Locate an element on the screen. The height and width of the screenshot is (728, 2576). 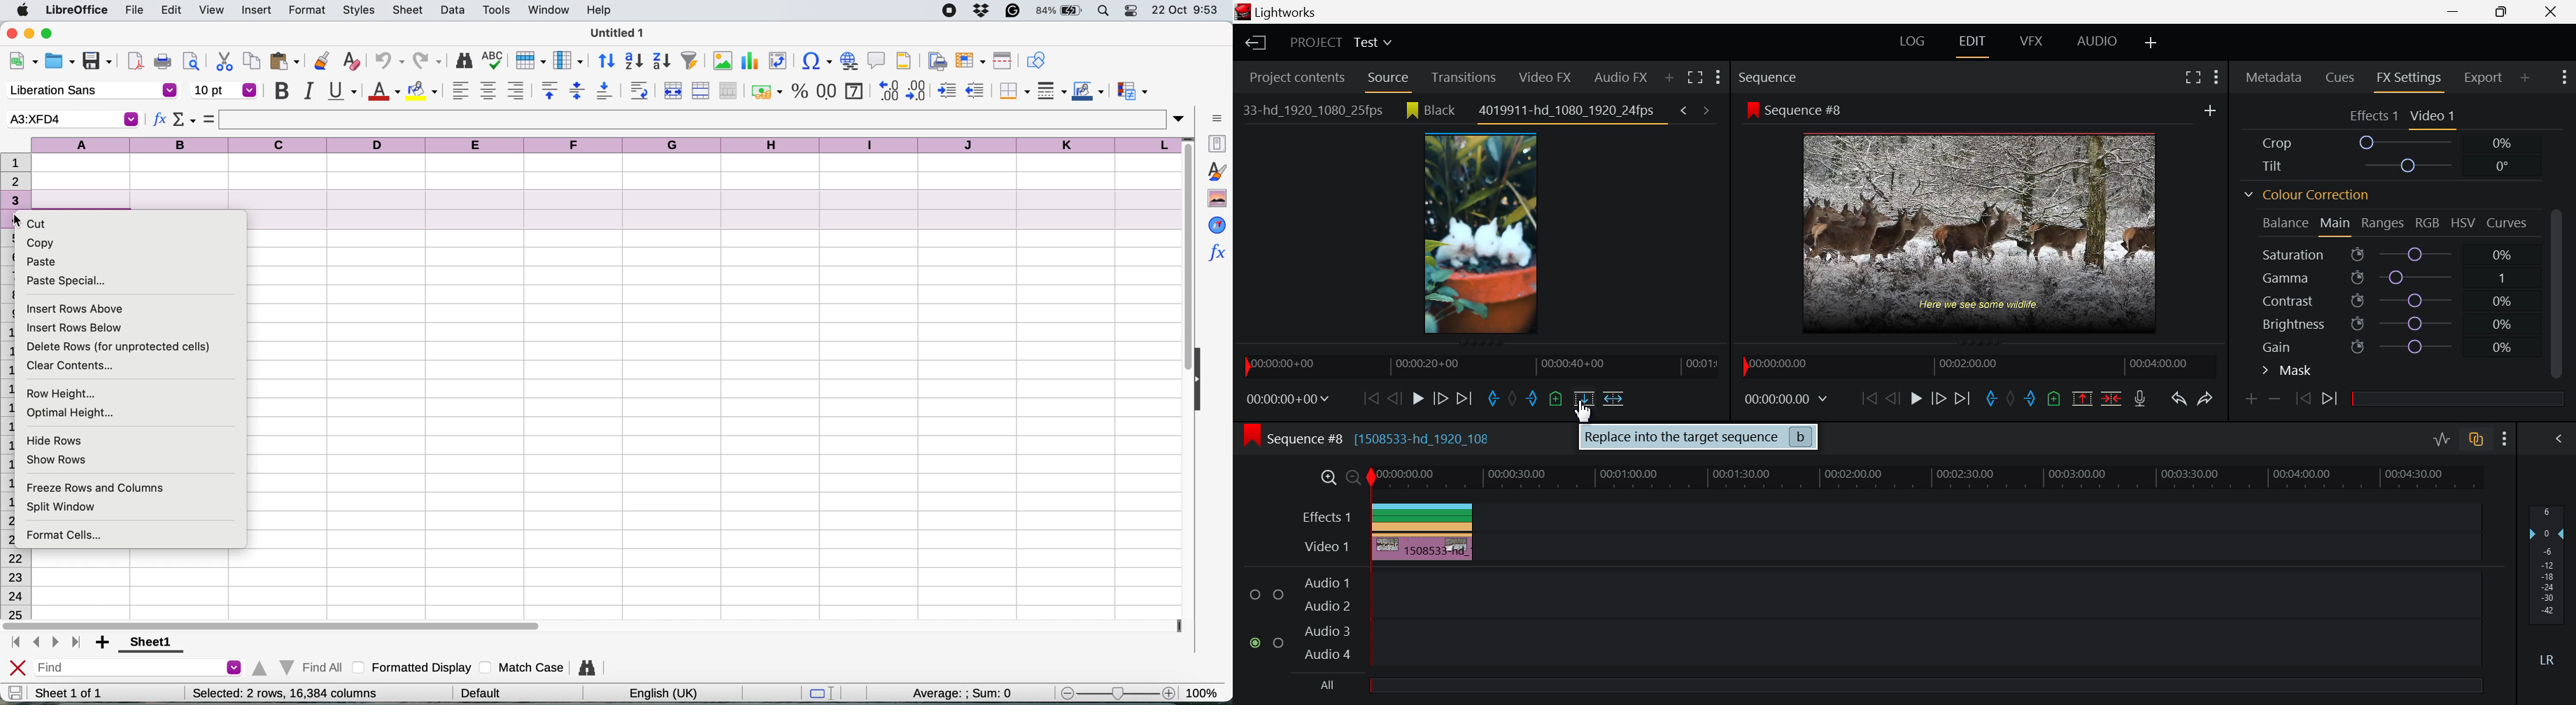
insert chart is located at coordinates (748, 63).